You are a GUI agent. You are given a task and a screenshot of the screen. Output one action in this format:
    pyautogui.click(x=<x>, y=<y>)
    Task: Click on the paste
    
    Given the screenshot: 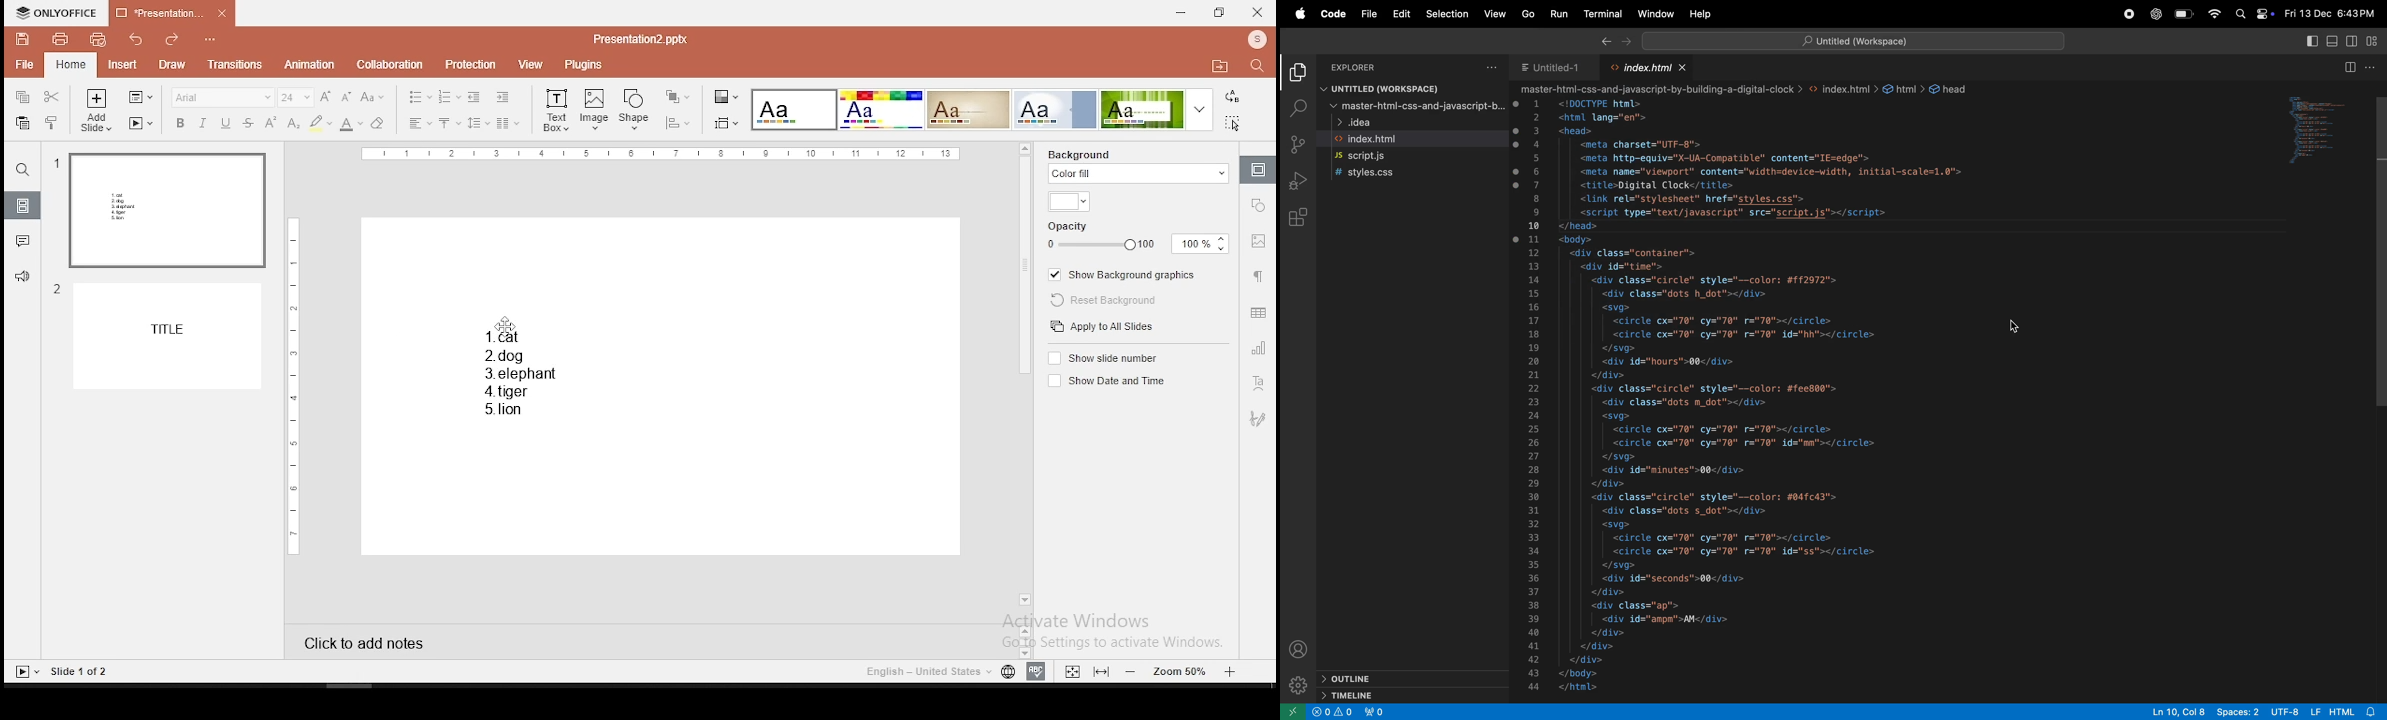 What is the action you would take?
    pyautogui.click(x=24, y=124)
    